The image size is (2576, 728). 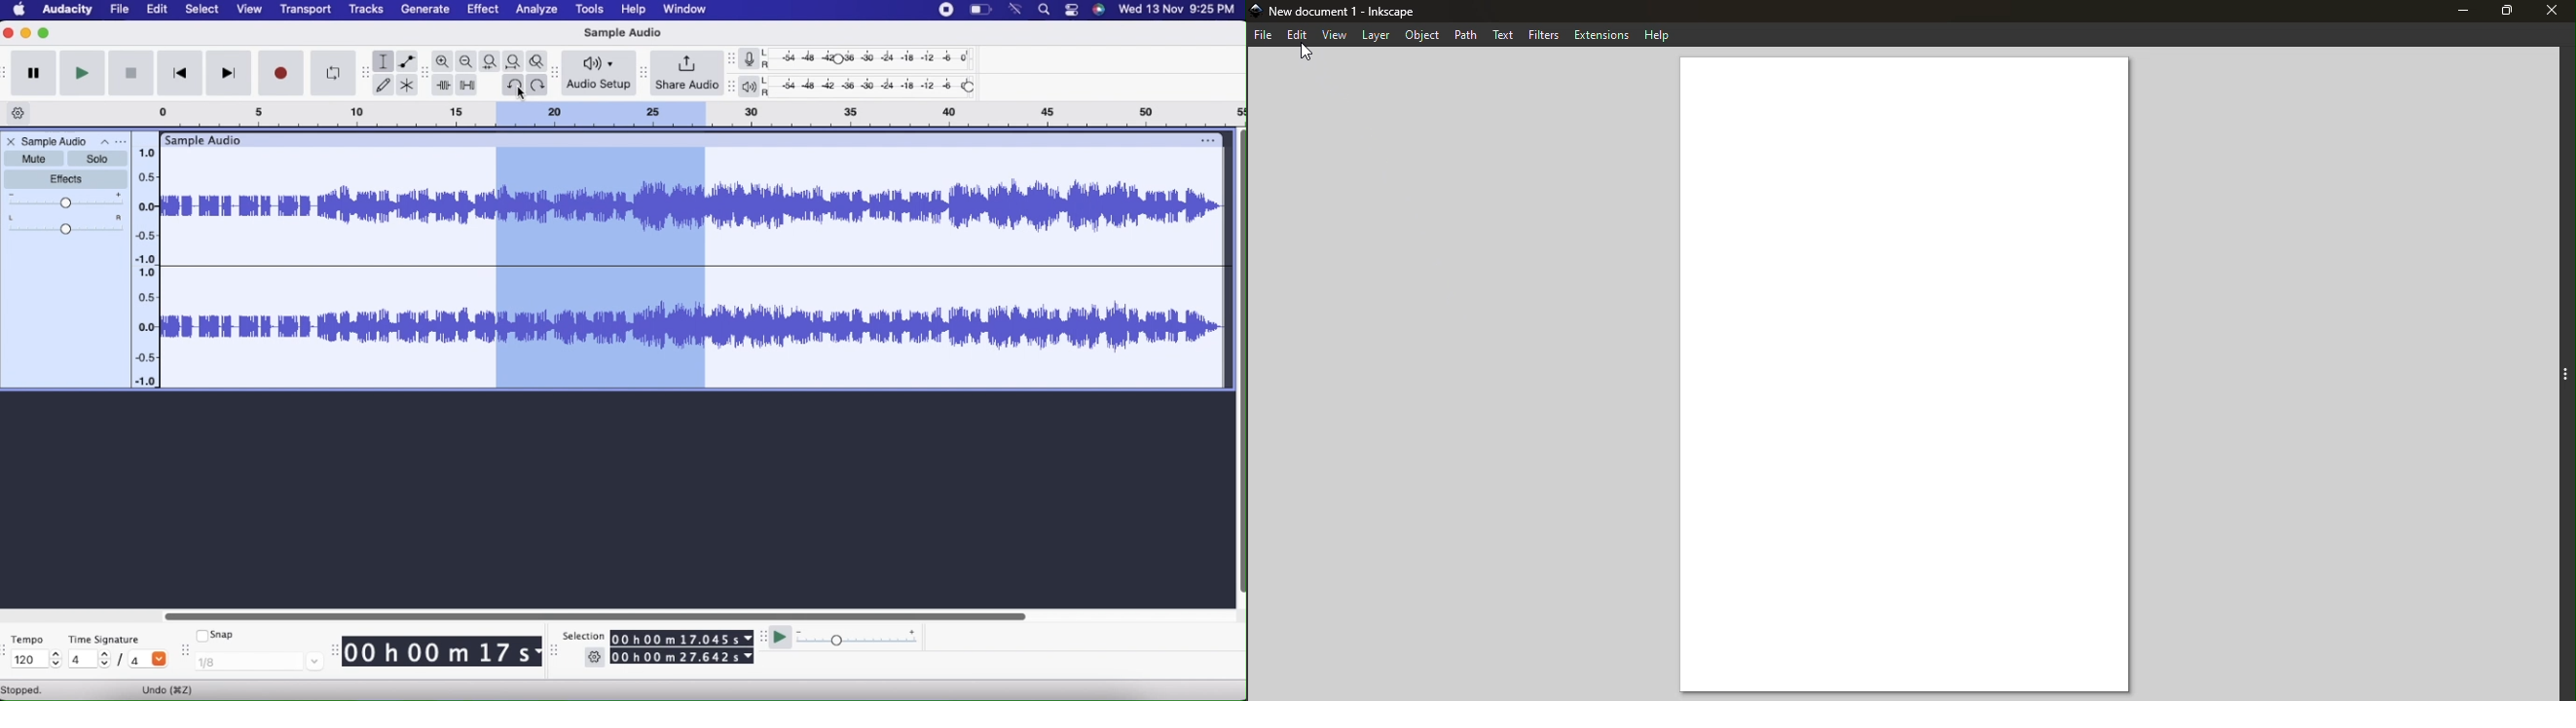 What do you see at coordinates (36, 159) in the screenshot?
I see `Mute` at bounding box center [36, 159].